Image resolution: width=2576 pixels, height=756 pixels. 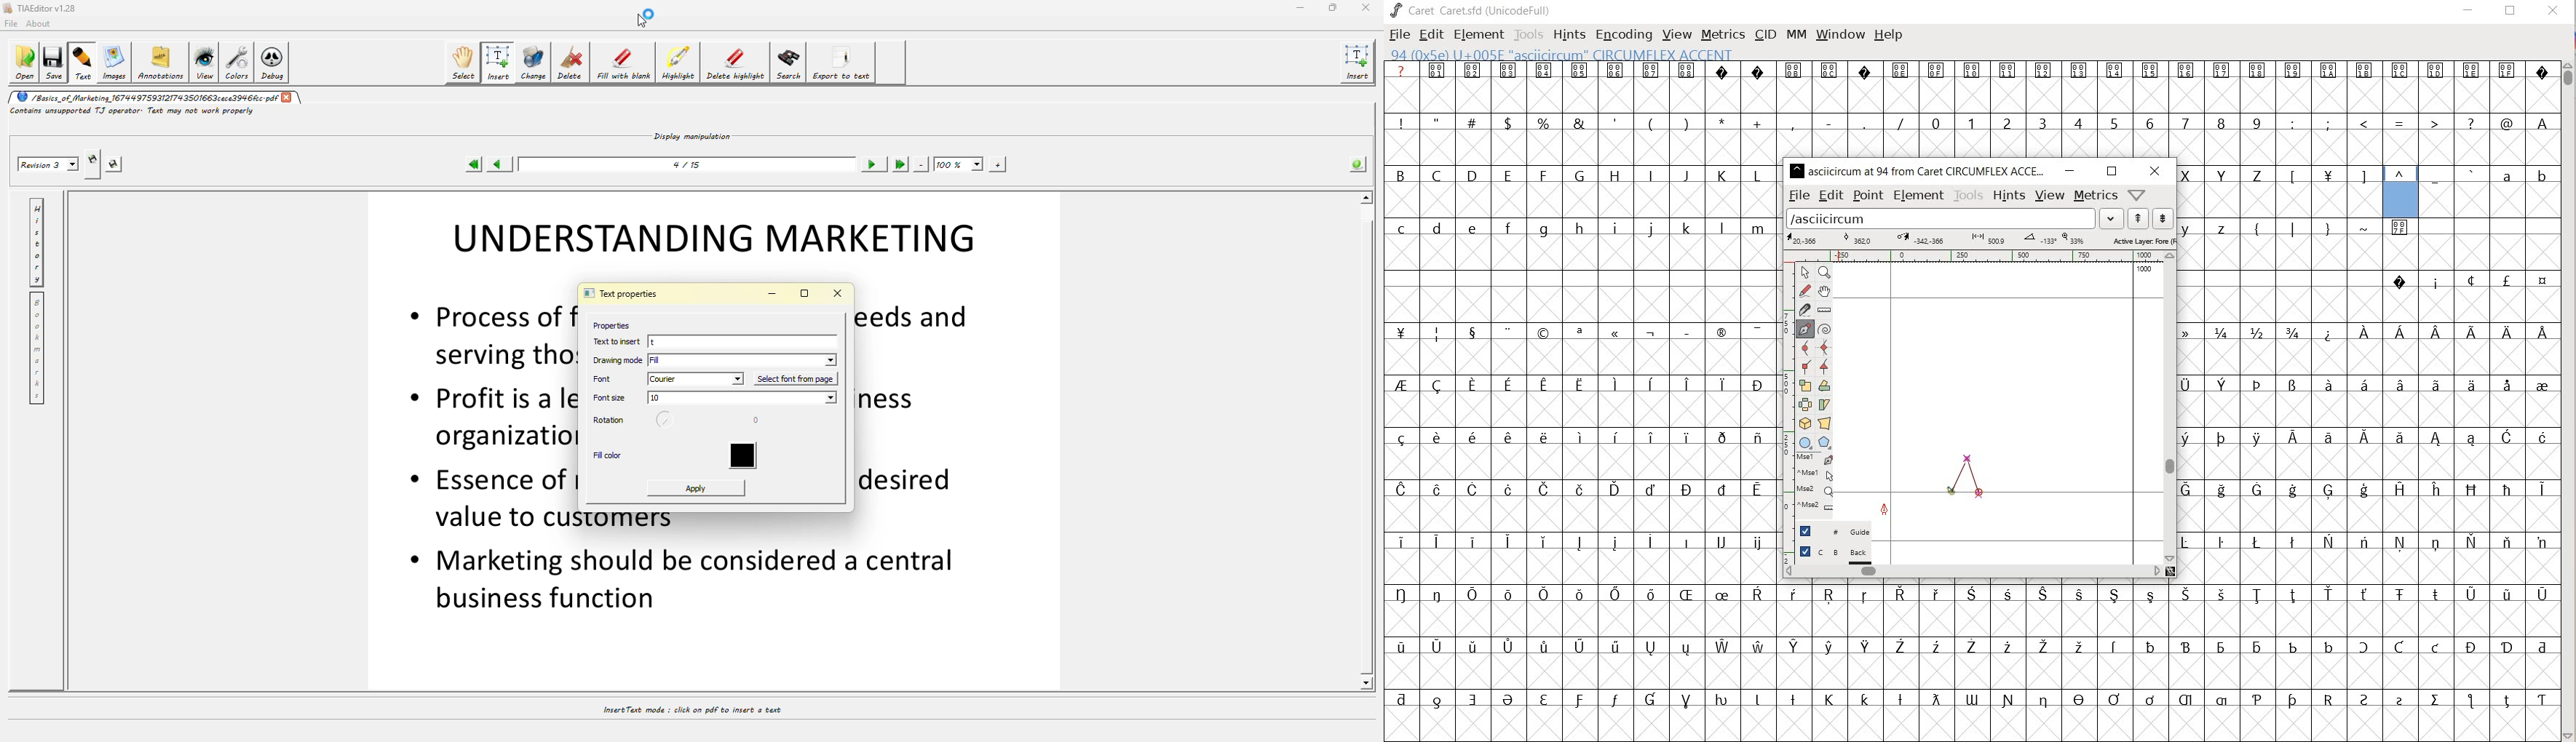 I want to click on MAGNIFY, so click(x=1827, y=273).